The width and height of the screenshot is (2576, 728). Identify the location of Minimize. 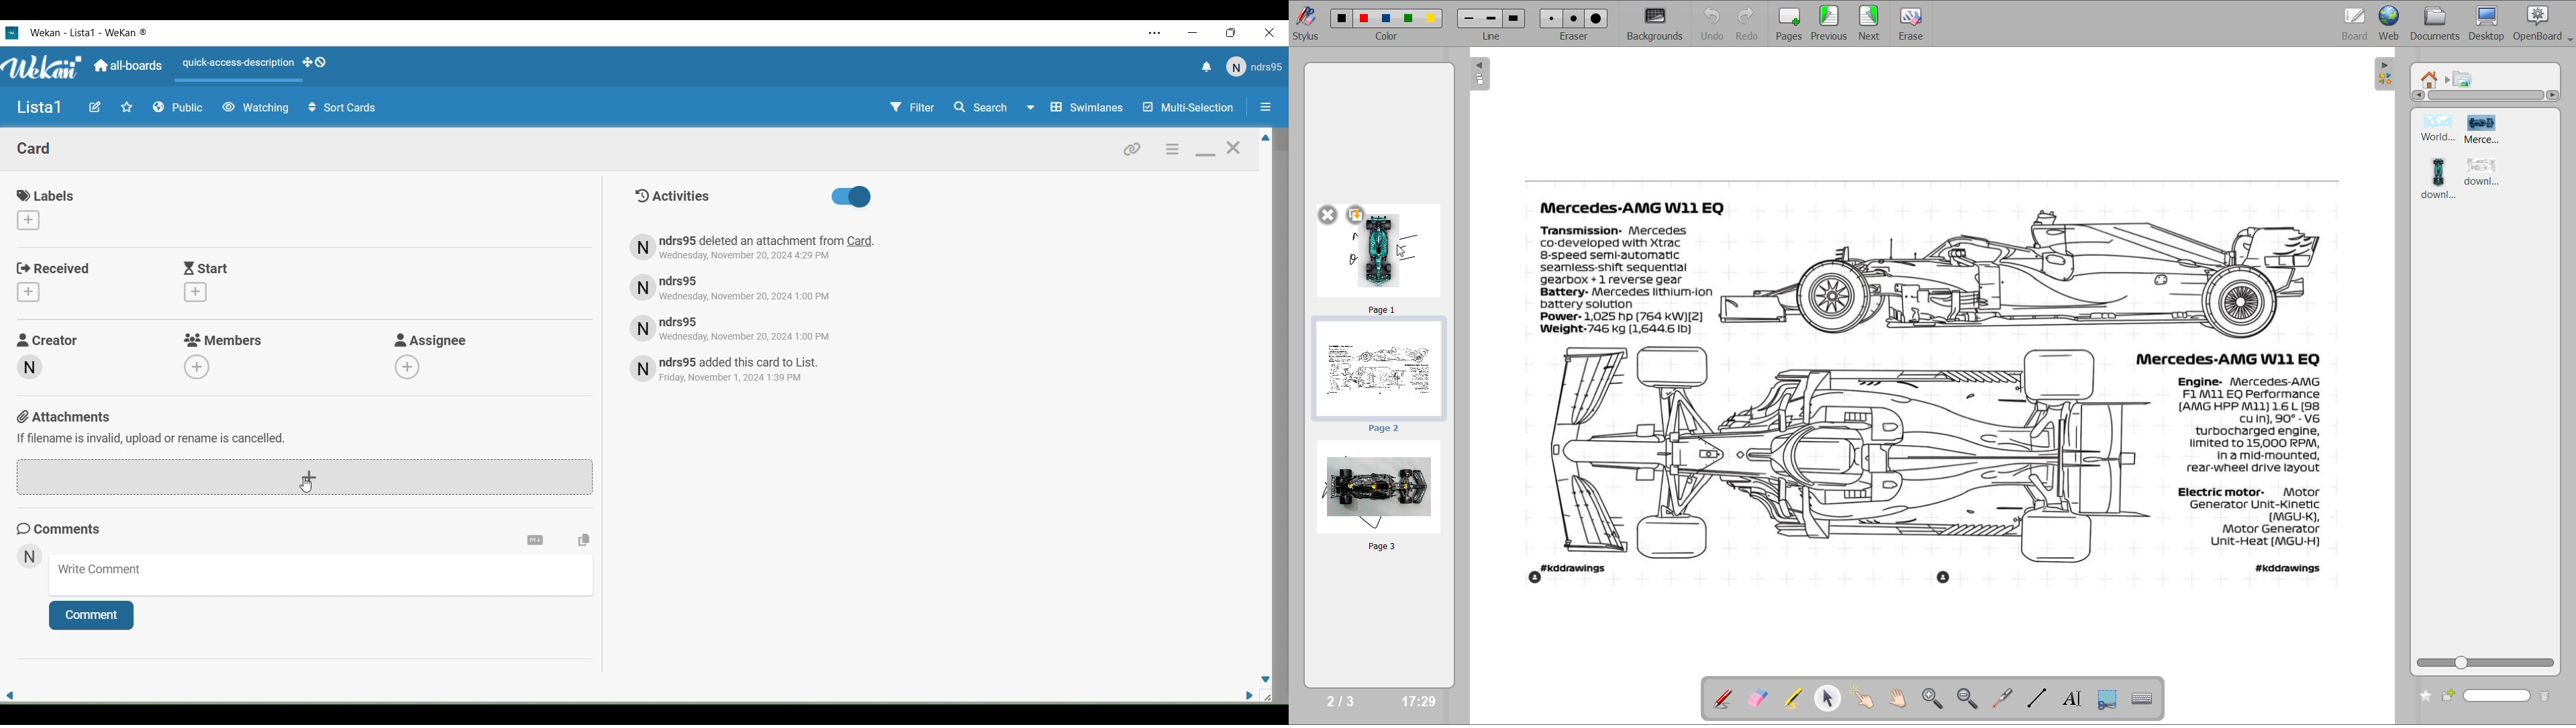
(1205, 155).